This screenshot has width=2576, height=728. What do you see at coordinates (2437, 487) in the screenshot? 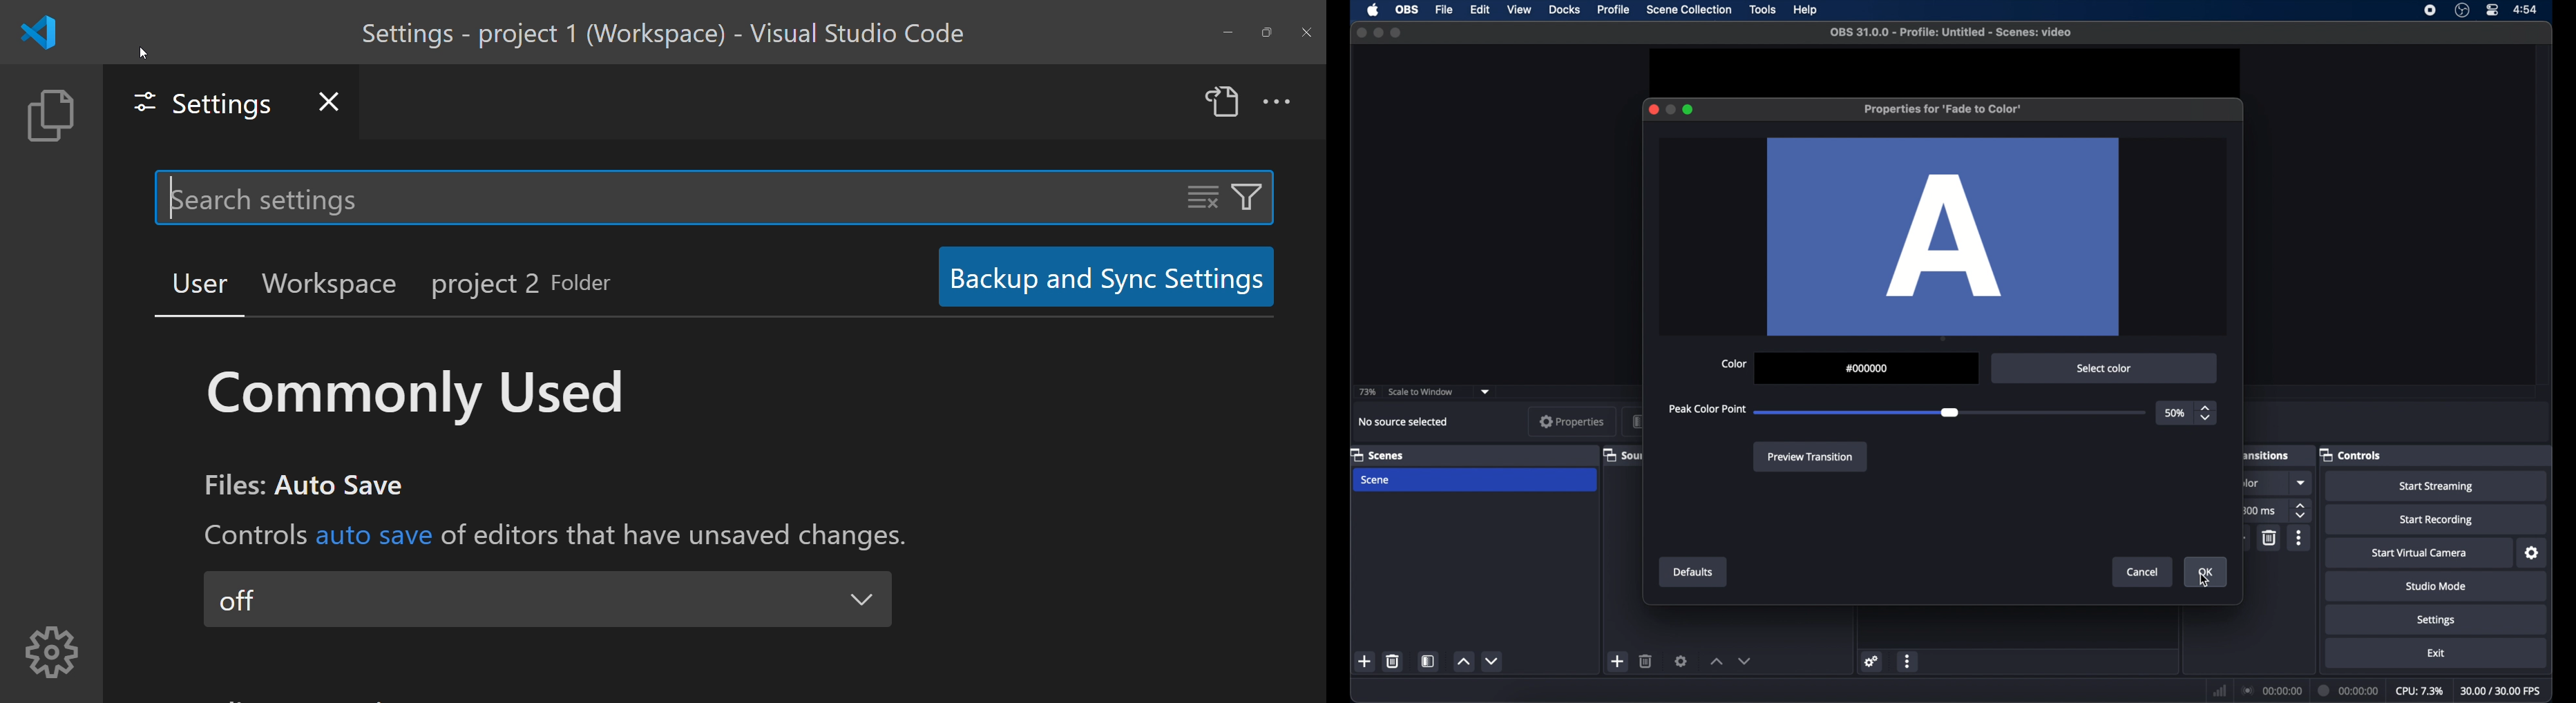
I see `start streaming` at bounding box center [2437, 487].